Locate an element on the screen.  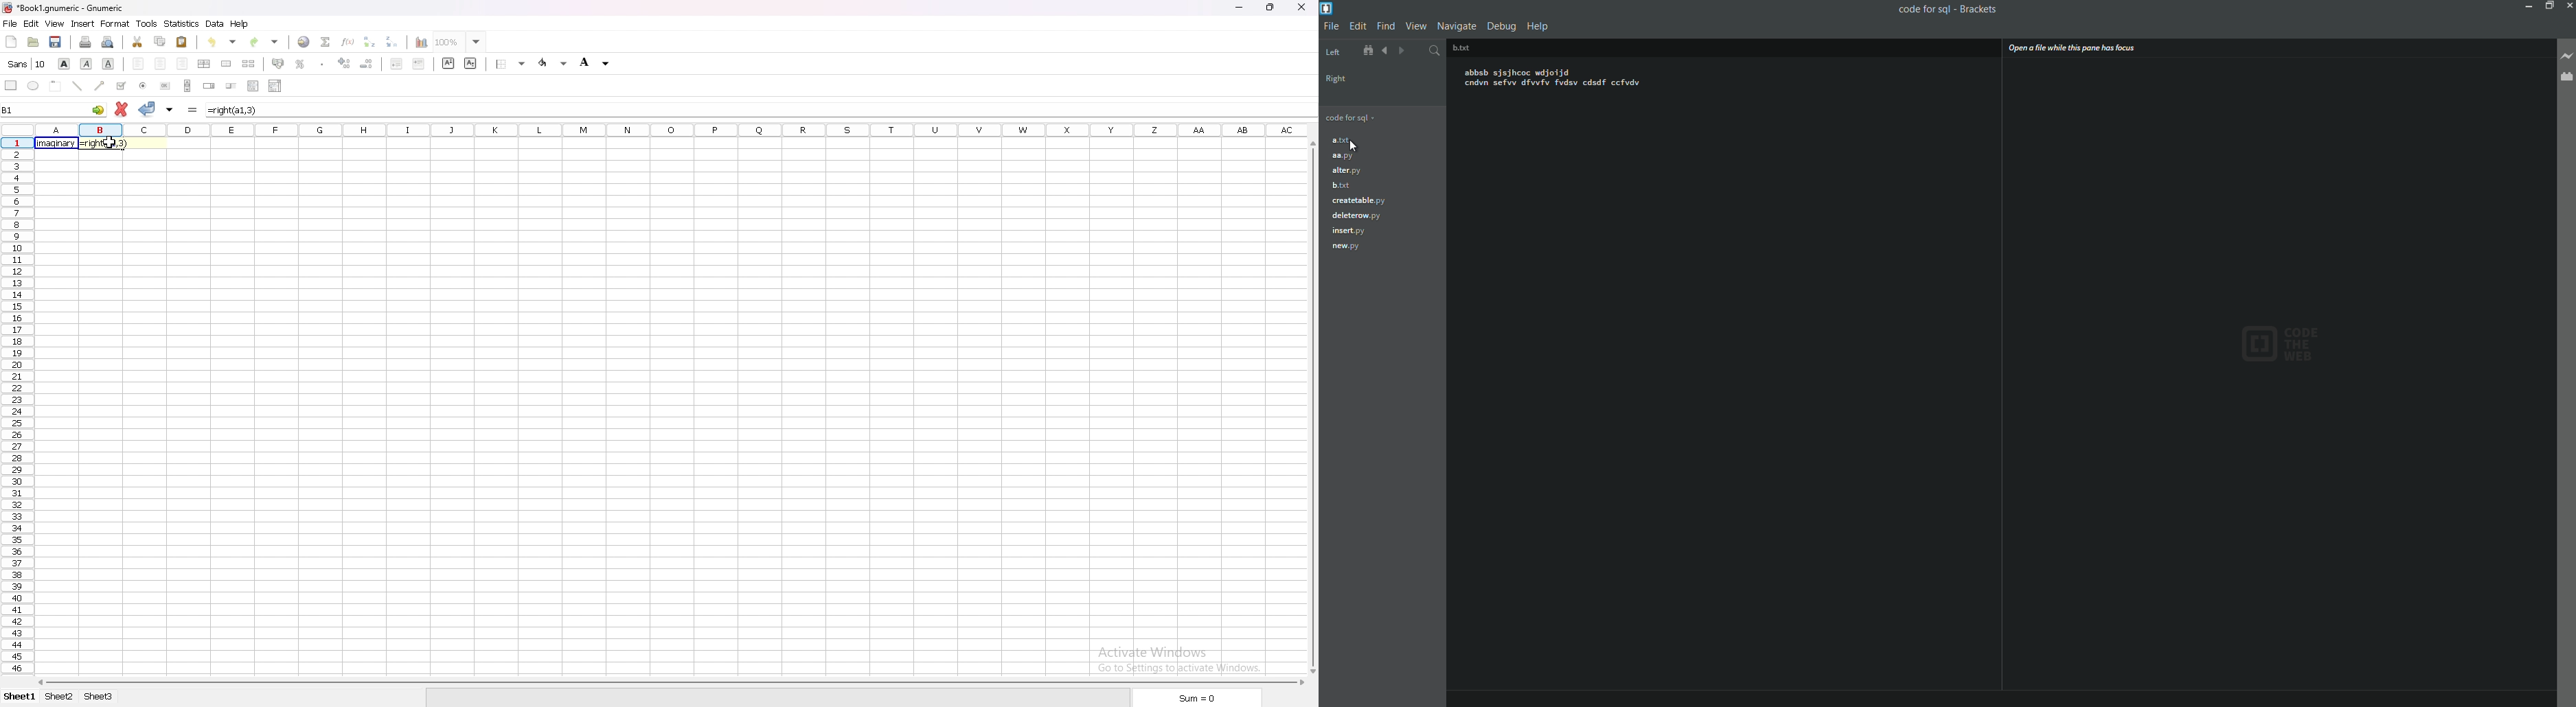
cursor is located at coordinates (109, 143).